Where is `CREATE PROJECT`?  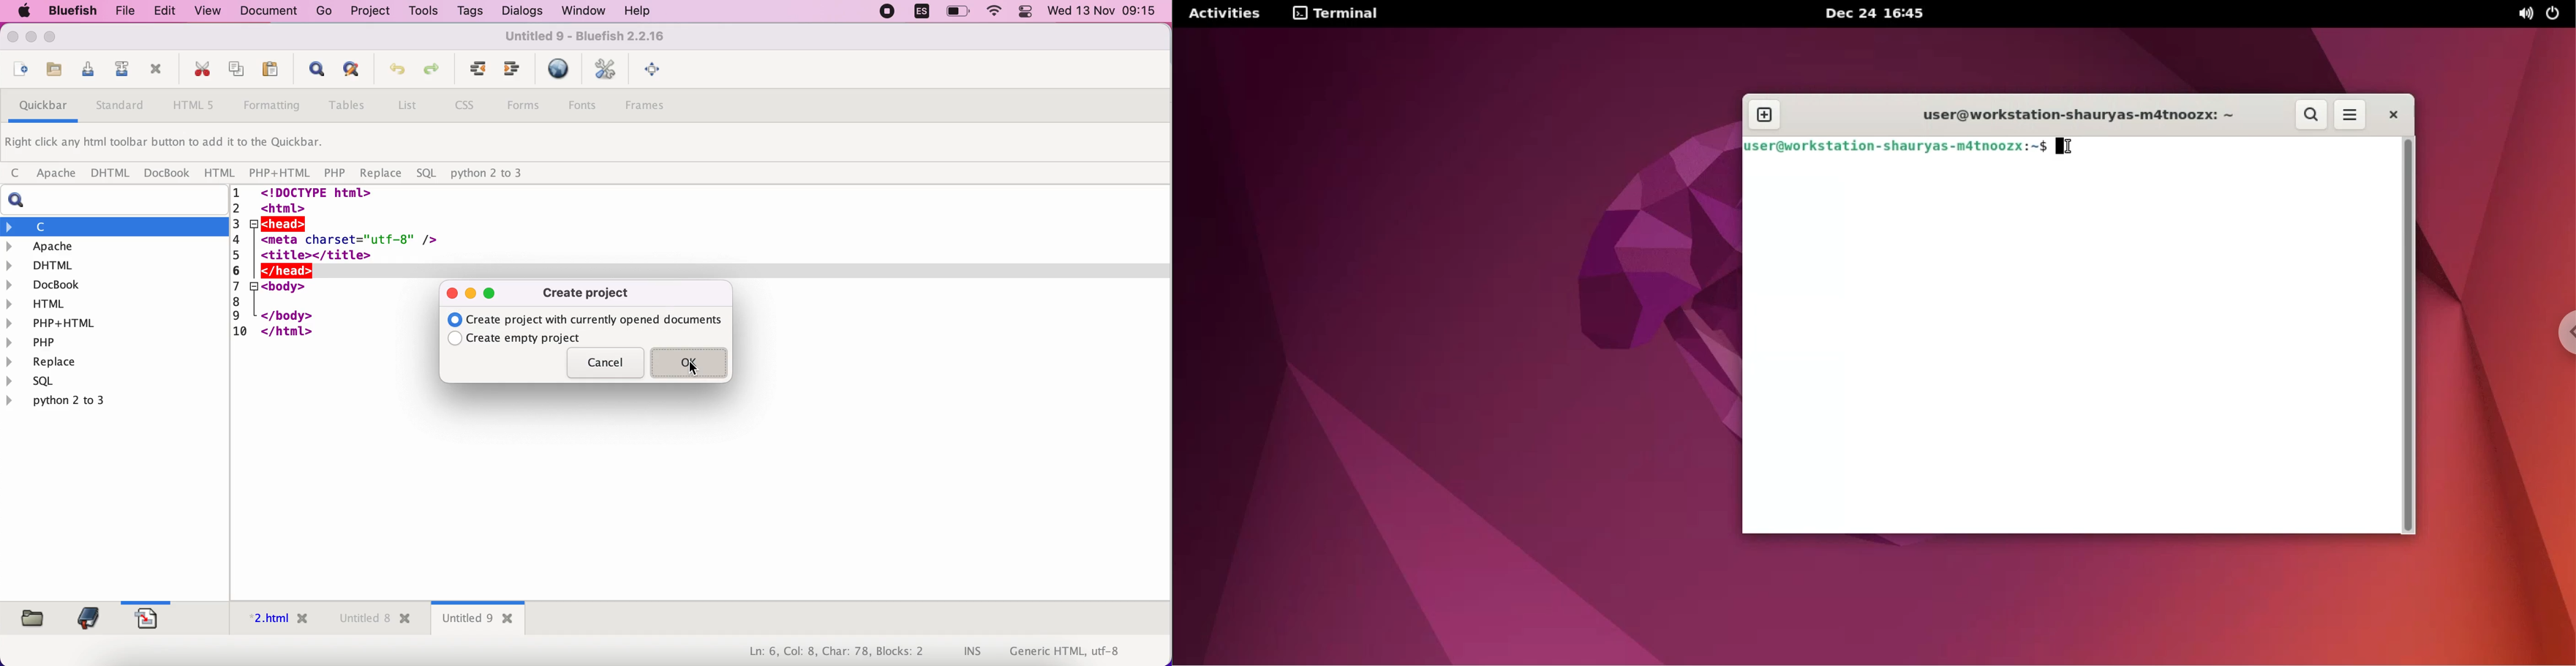
CREATE PROJECT is located at coordinates (591, 294).